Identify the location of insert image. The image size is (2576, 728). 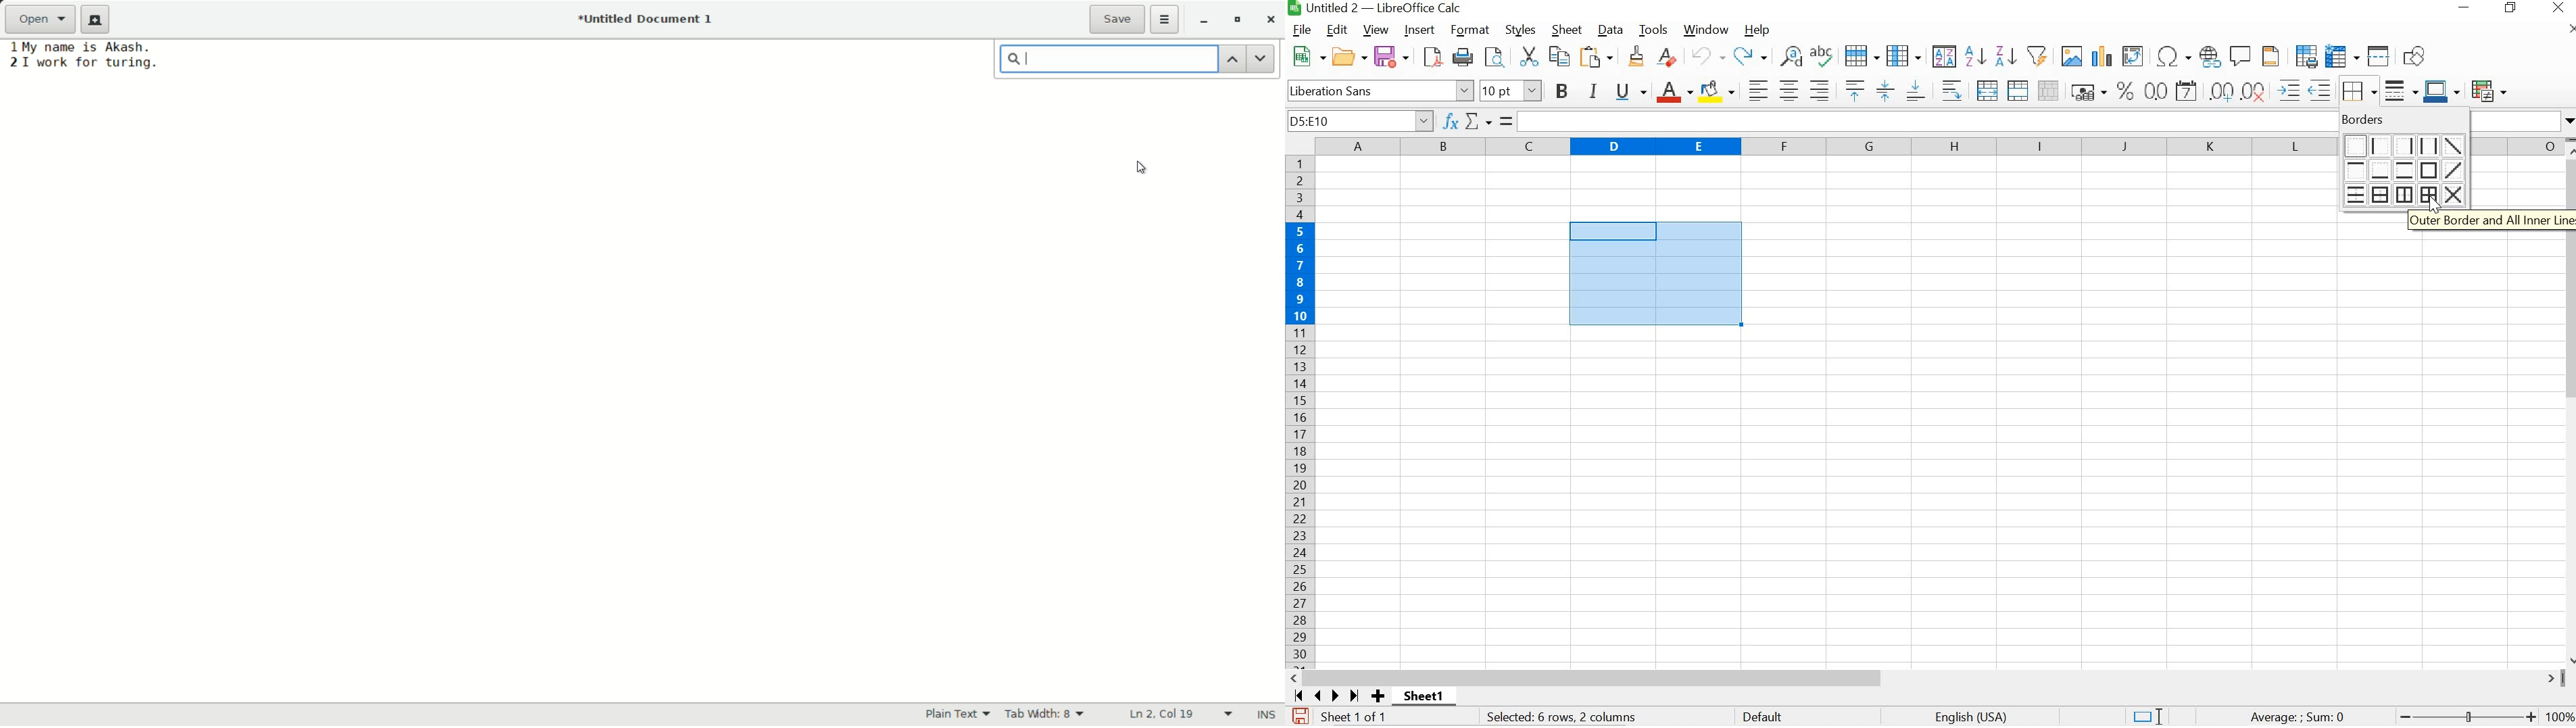
(2070, 54).